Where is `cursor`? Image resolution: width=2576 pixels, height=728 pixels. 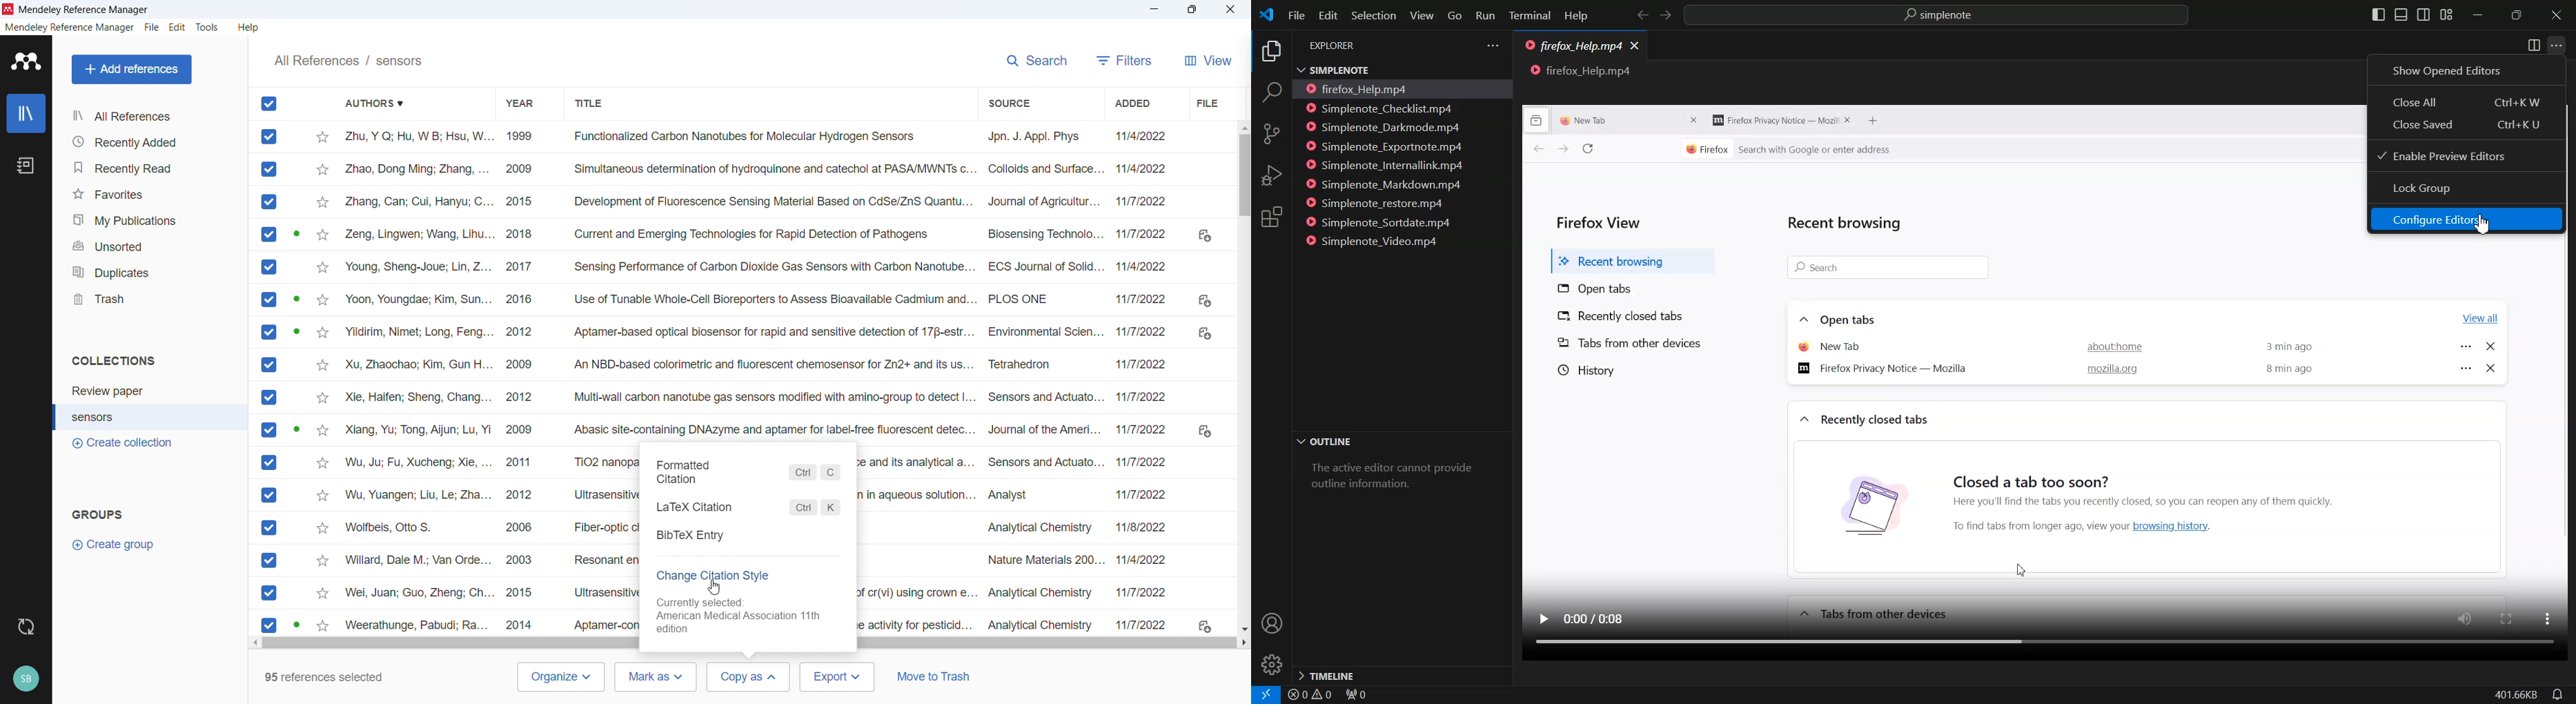 cursor is located at coordinates (2020, 565).